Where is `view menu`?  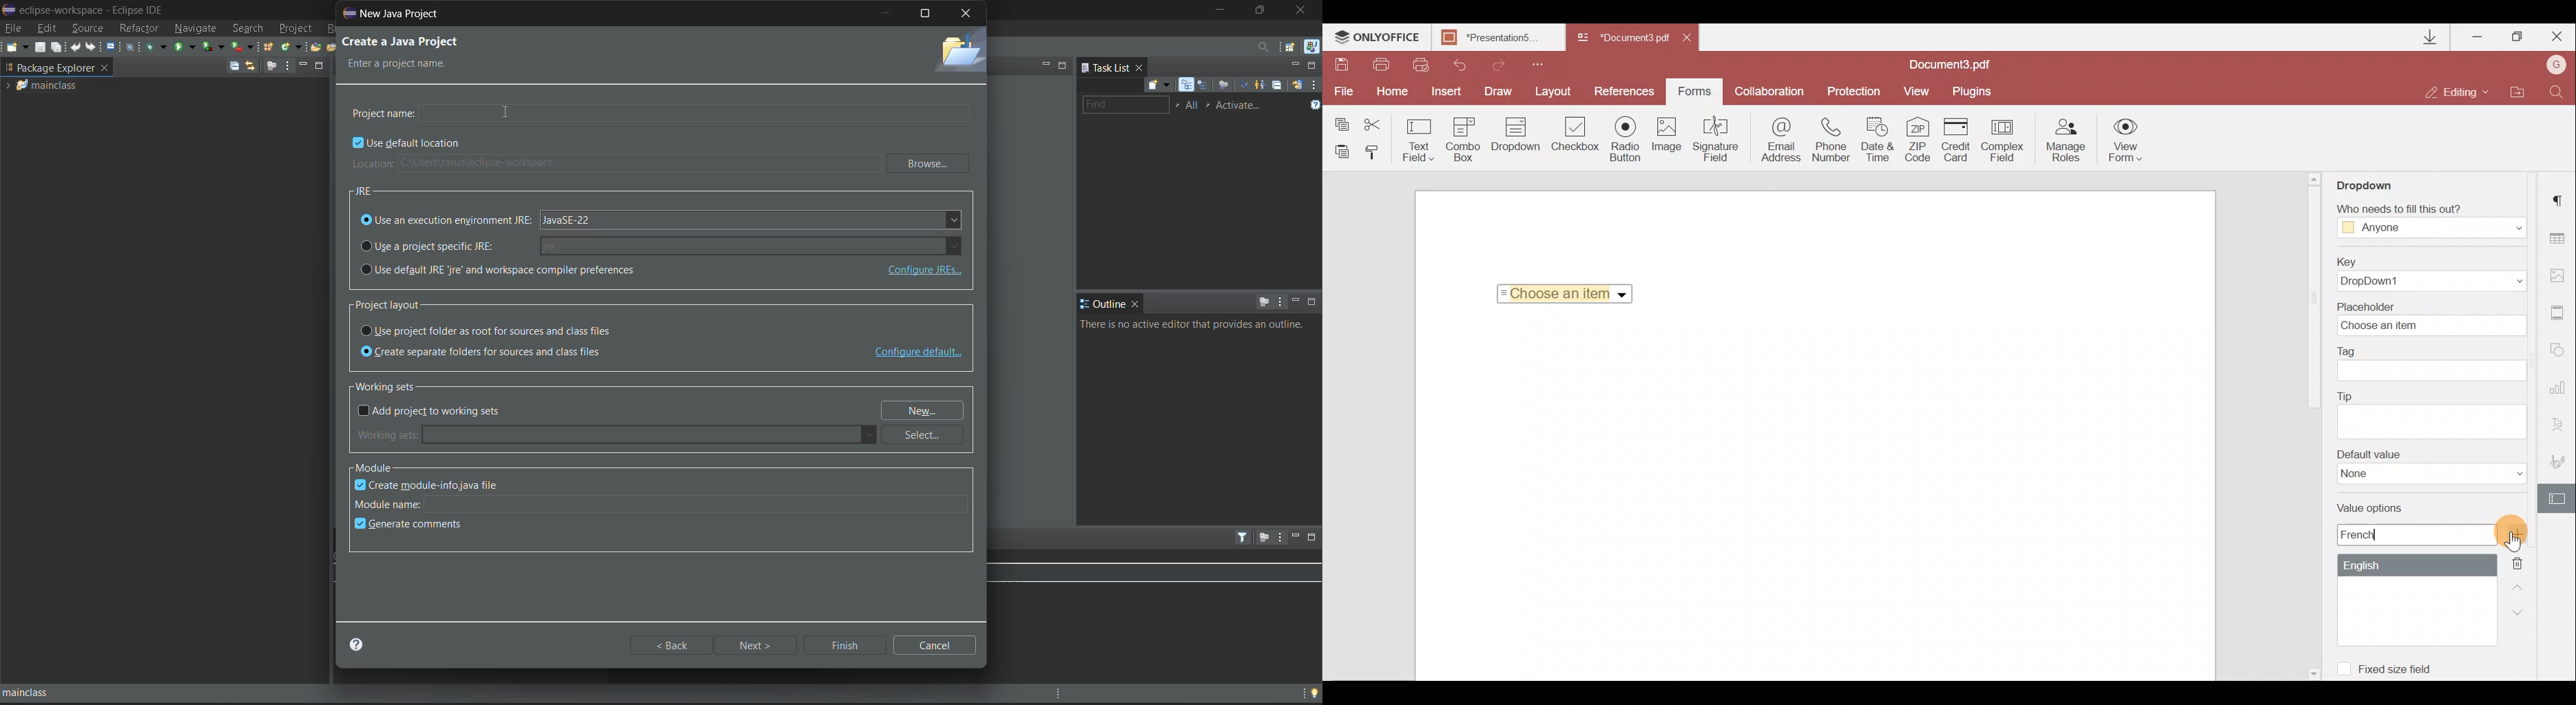
view menu is located at coordinates (1280, 538).